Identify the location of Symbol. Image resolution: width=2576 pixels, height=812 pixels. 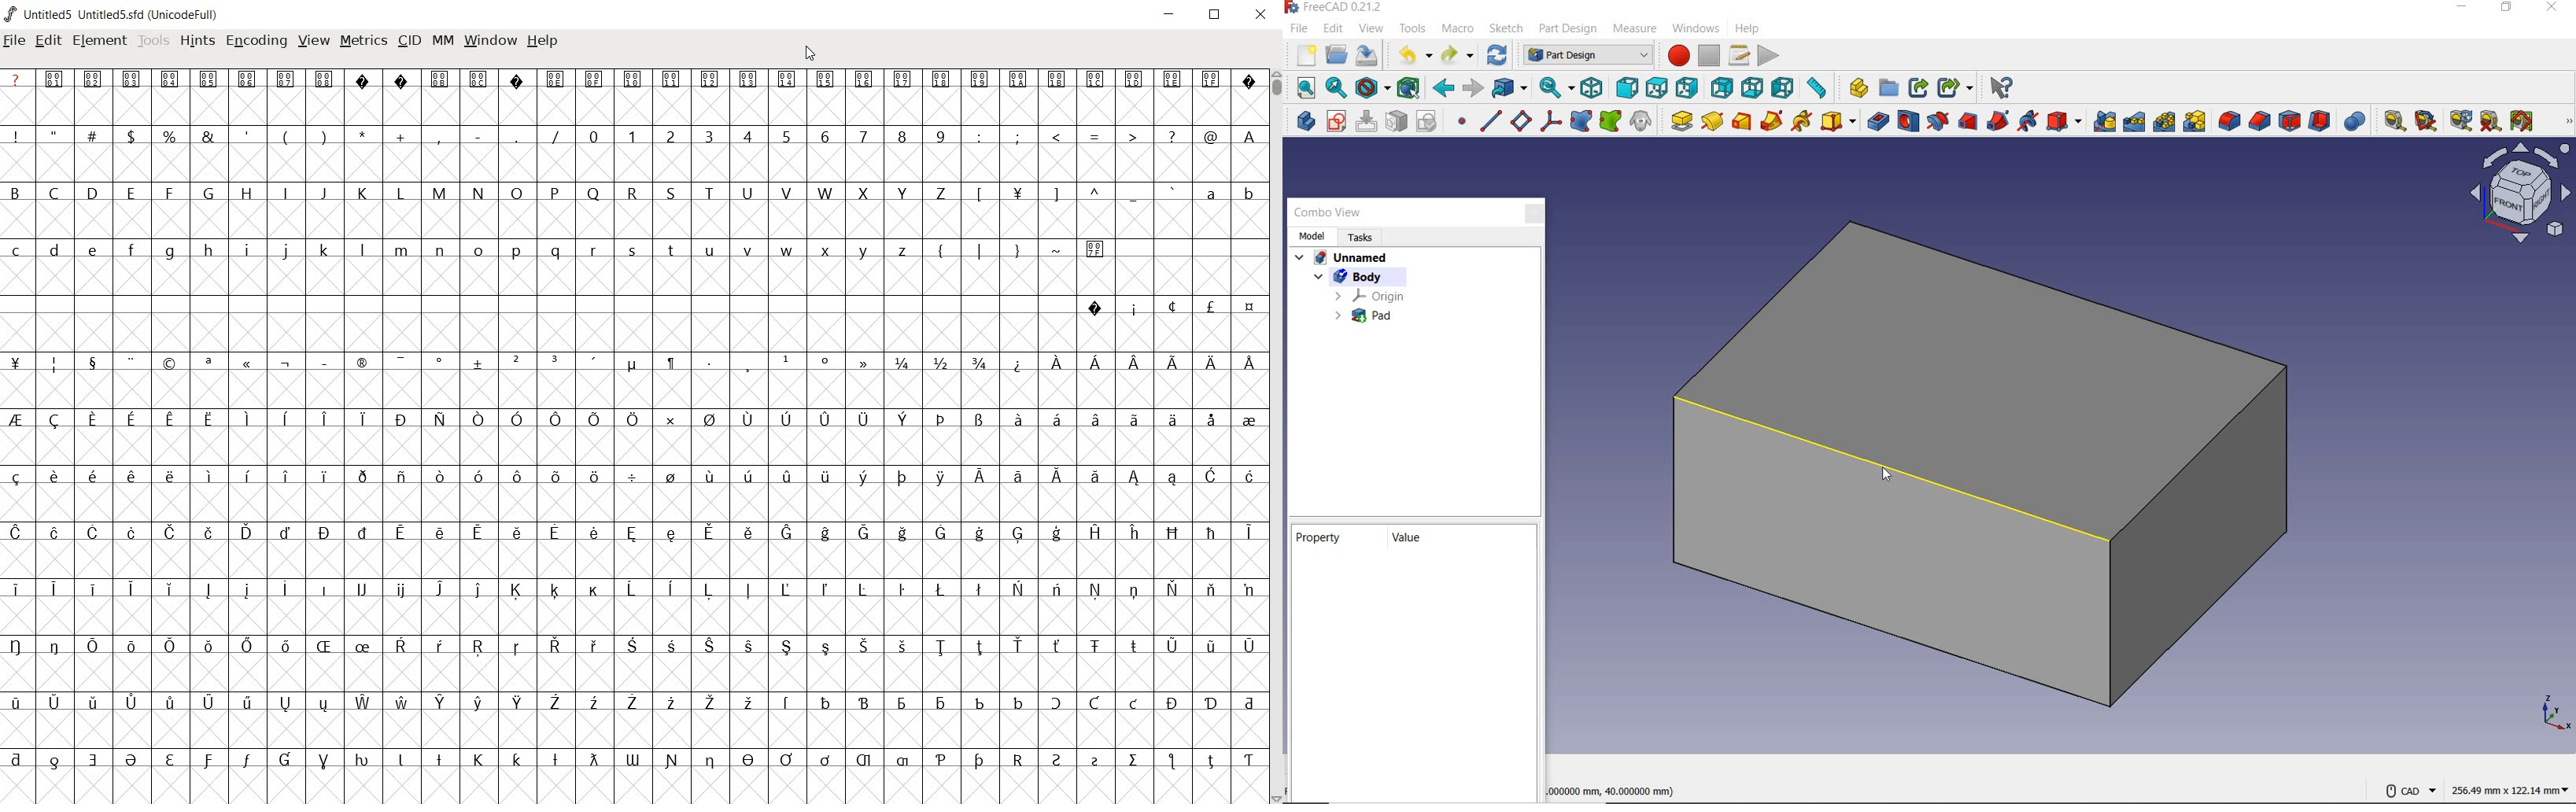
(977, 762).